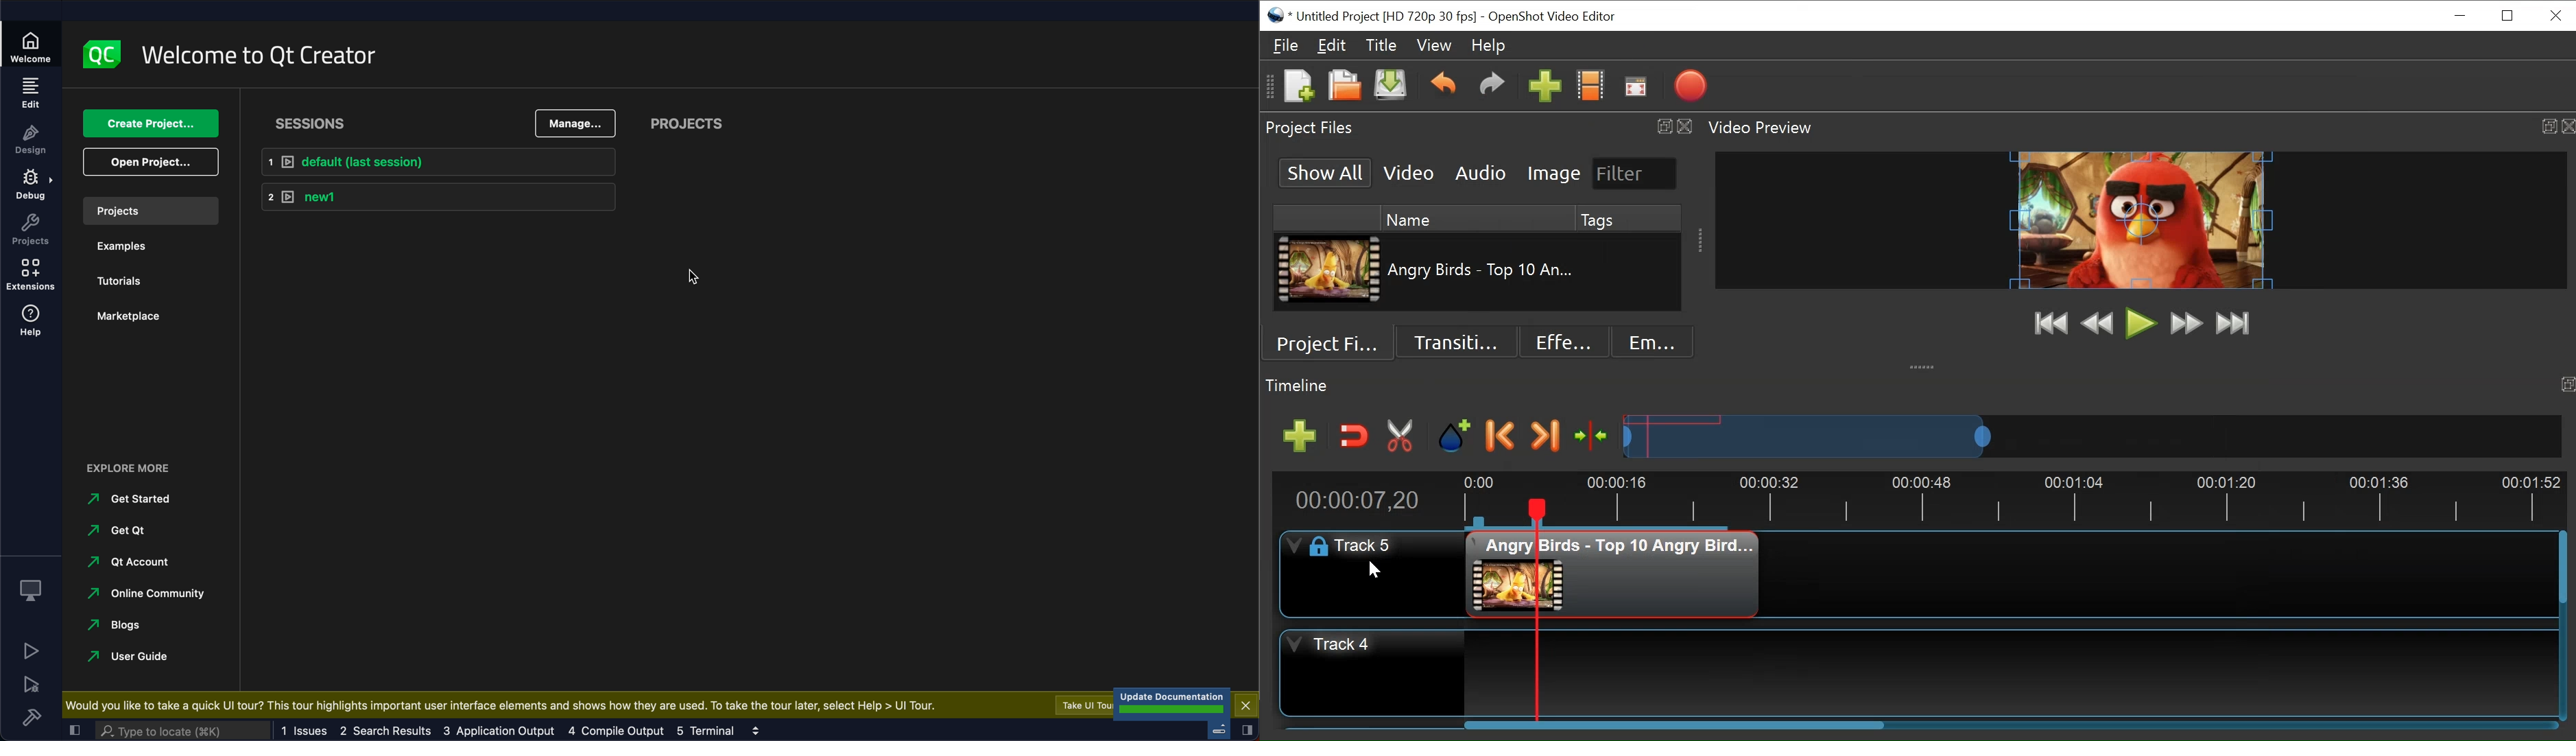  Describe the element at coordinates (2141, 323) in the screenshot. I see `Play` at that location.